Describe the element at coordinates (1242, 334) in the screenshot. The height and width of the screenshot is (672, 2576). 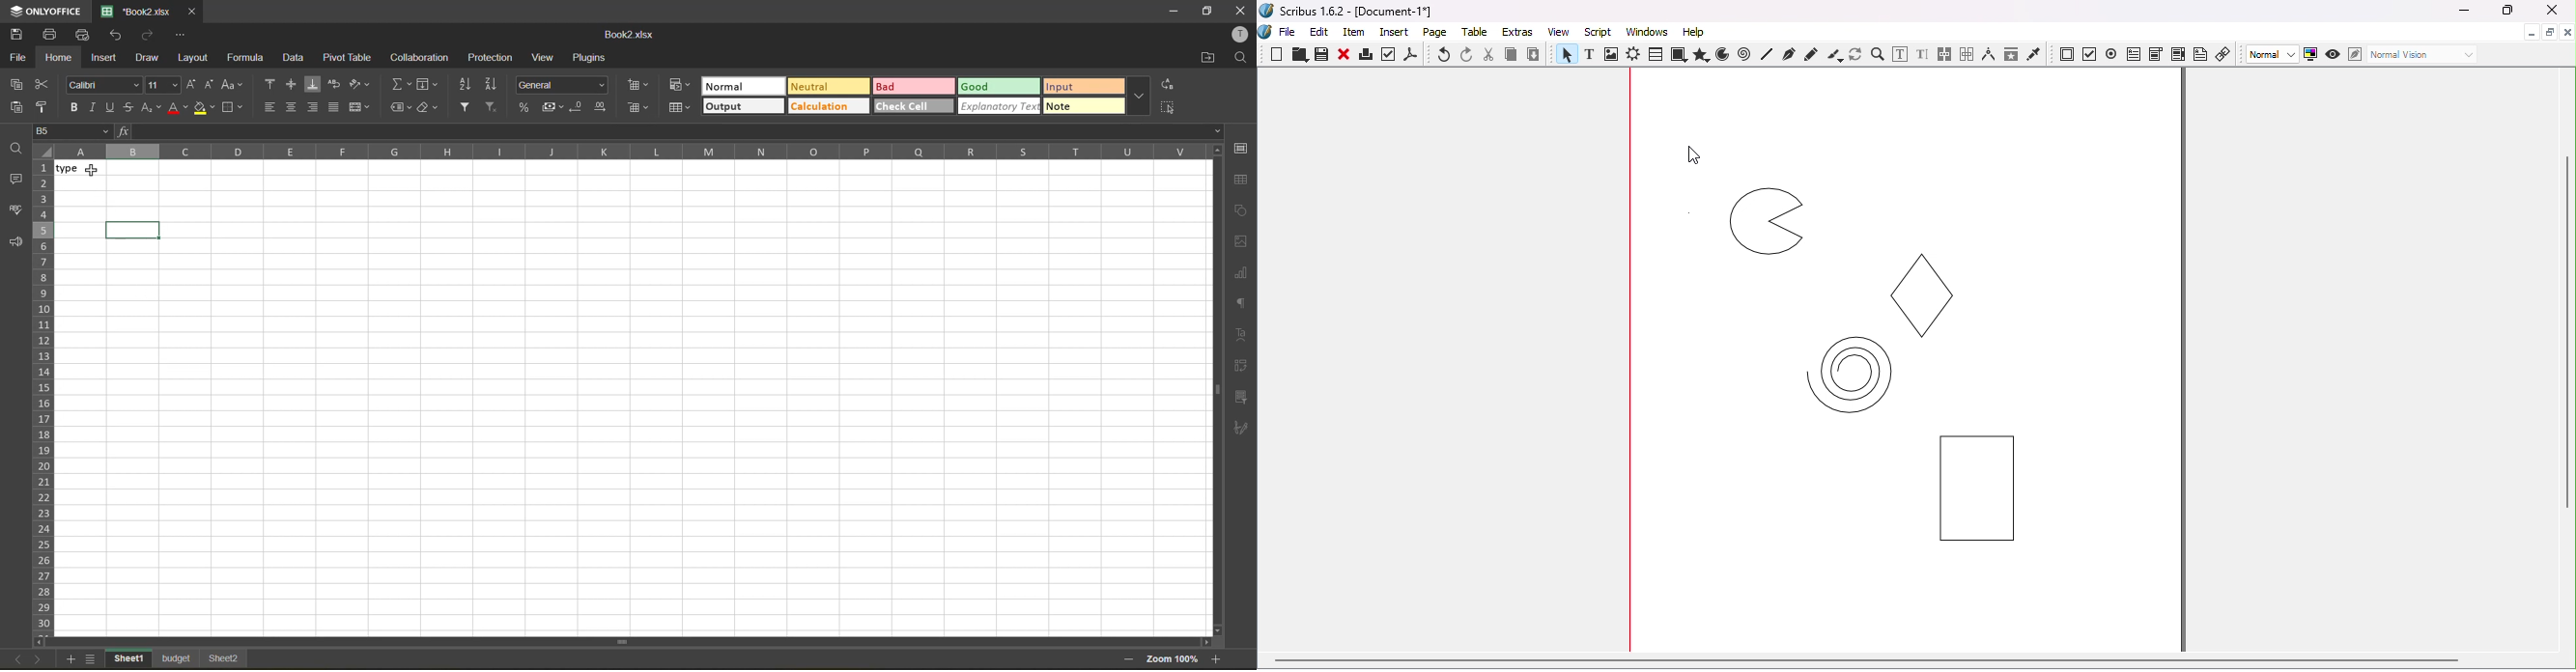
I see `text` at that location.